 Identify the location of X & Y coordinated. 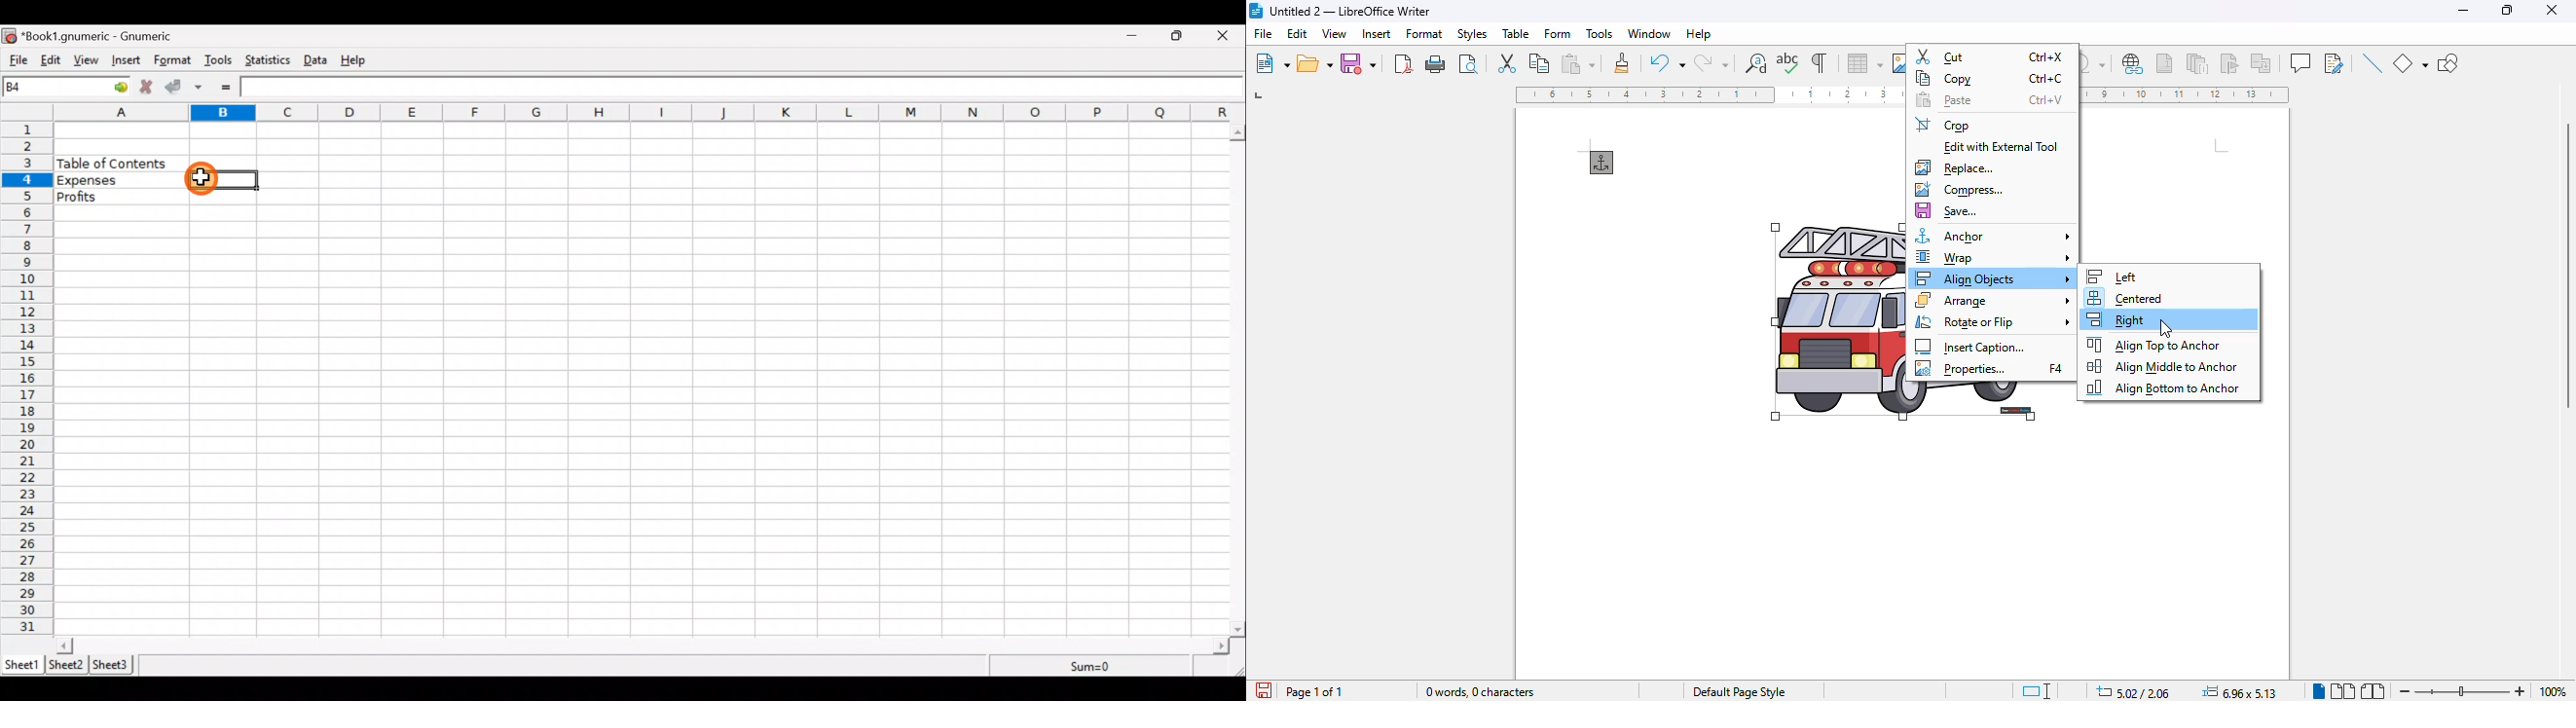
(2132, 691).